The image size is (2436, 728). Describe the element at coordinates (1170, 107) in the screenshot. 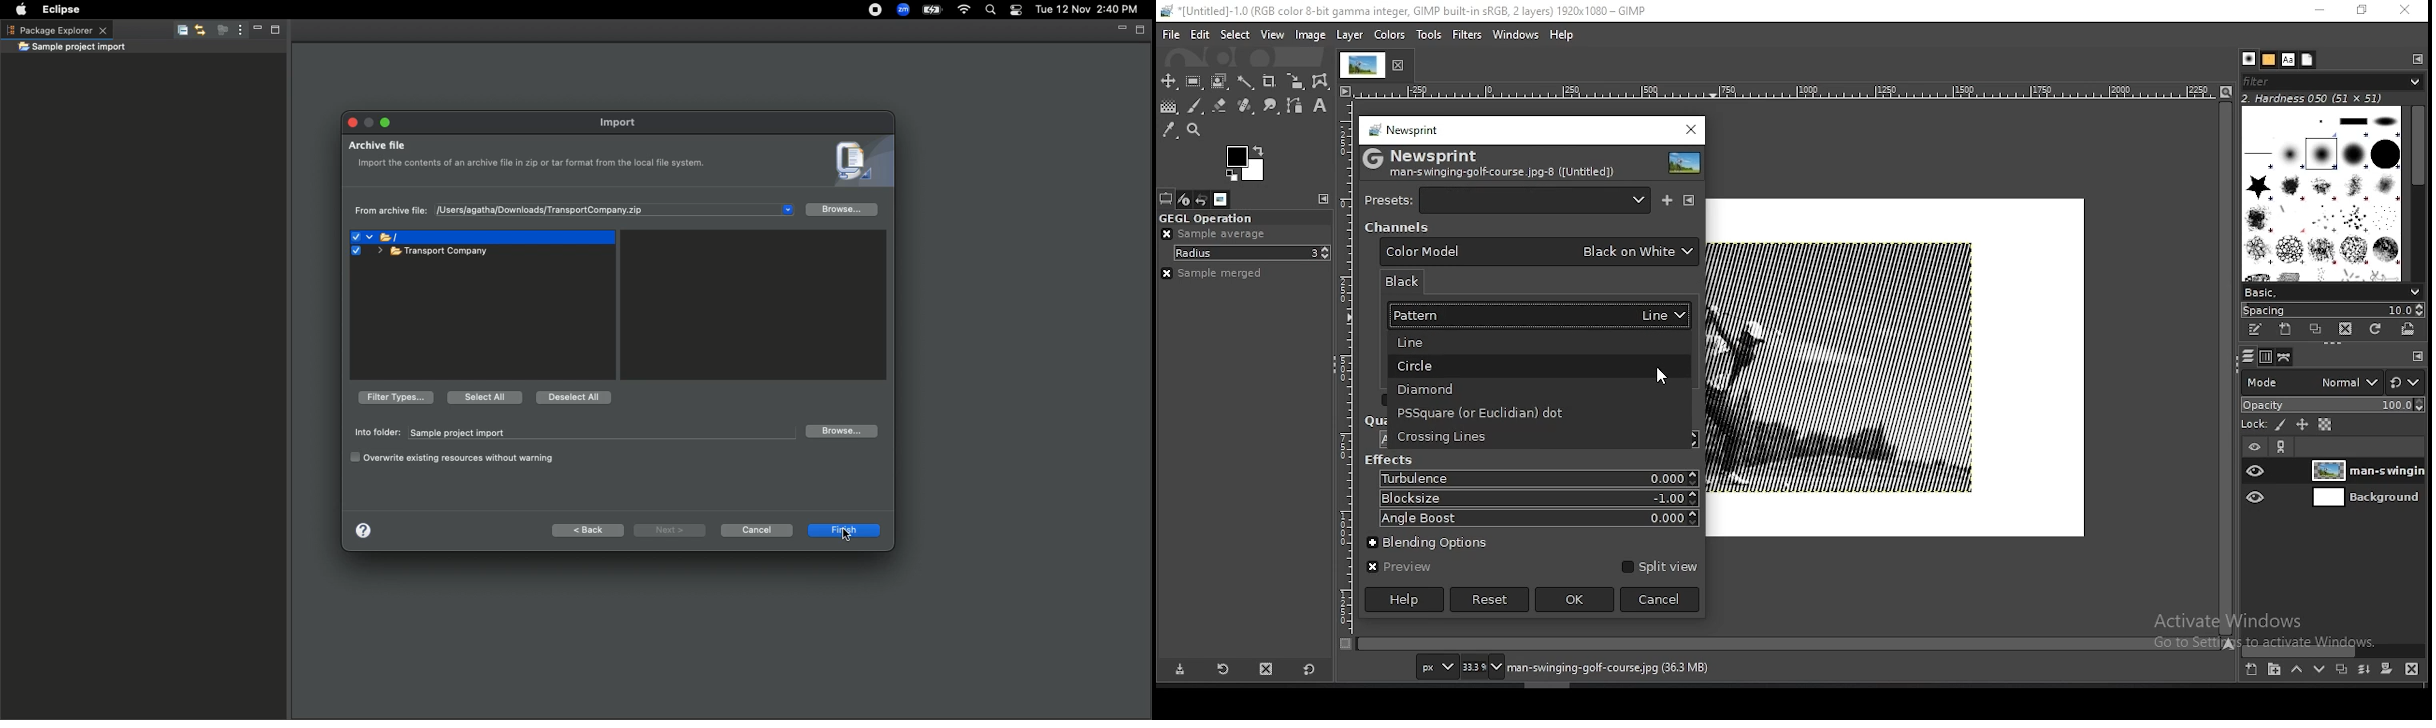

I see `gradient fill tool` at that location.